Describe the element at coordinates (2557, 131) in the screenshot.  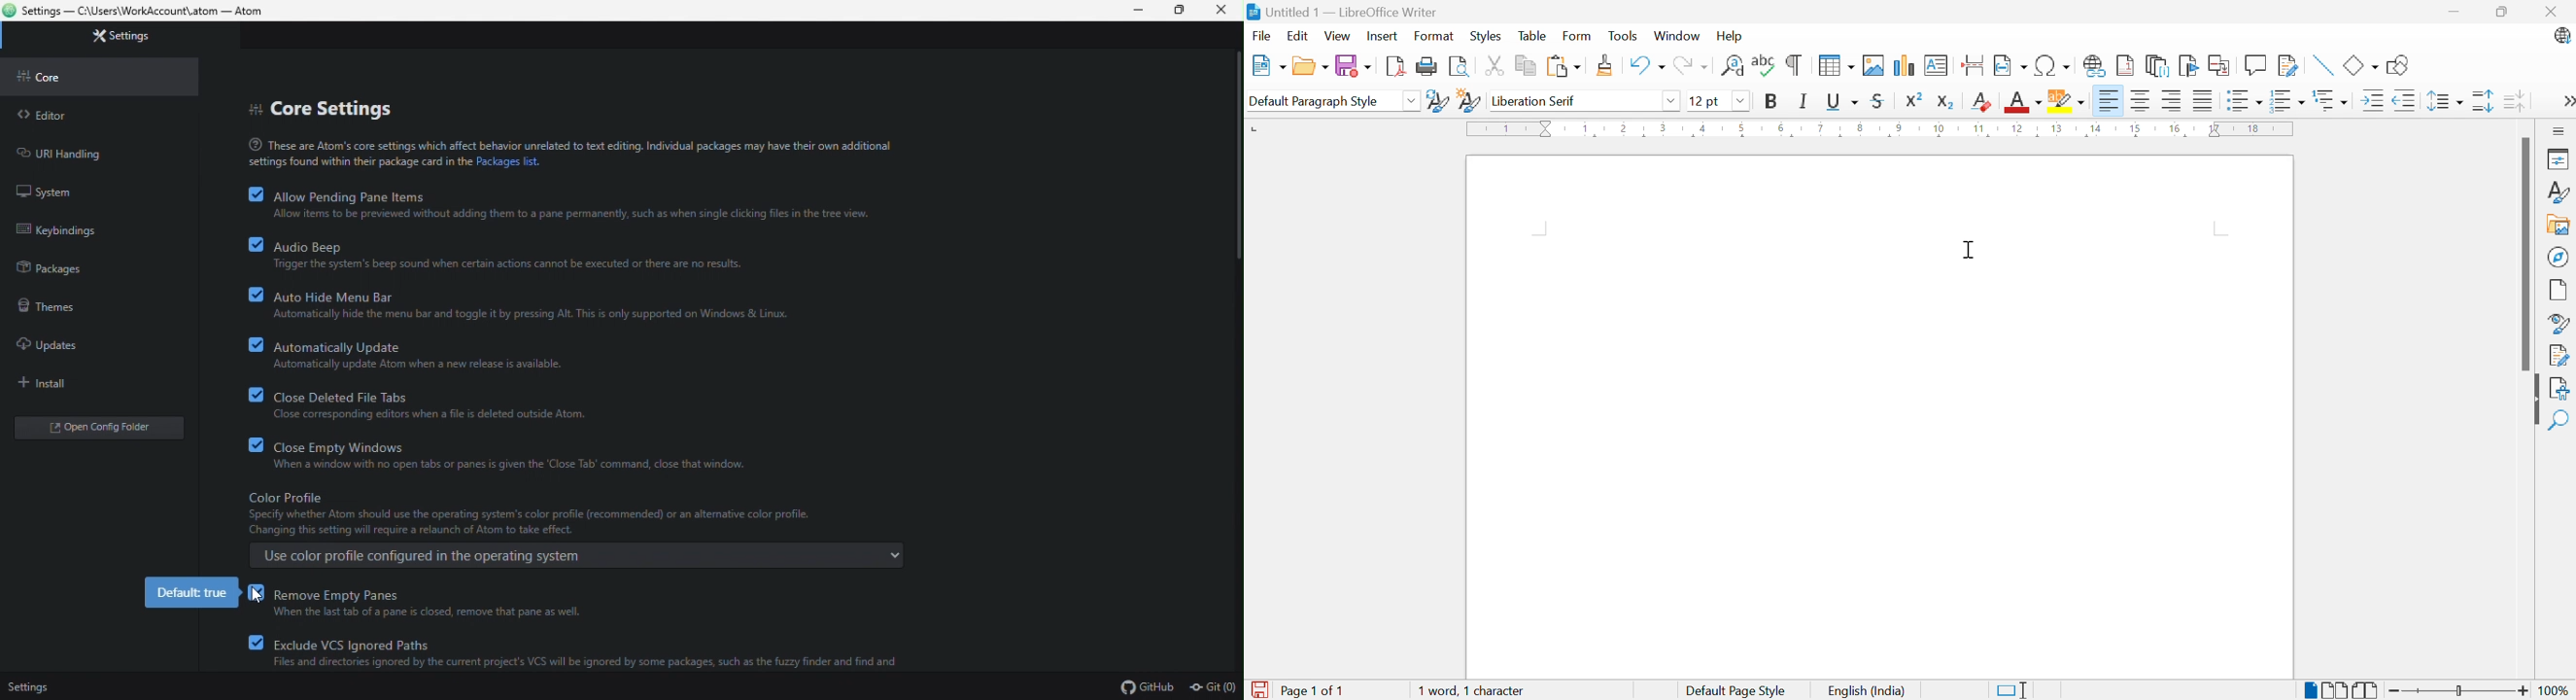
I see `Sidebar Settings` at that location.